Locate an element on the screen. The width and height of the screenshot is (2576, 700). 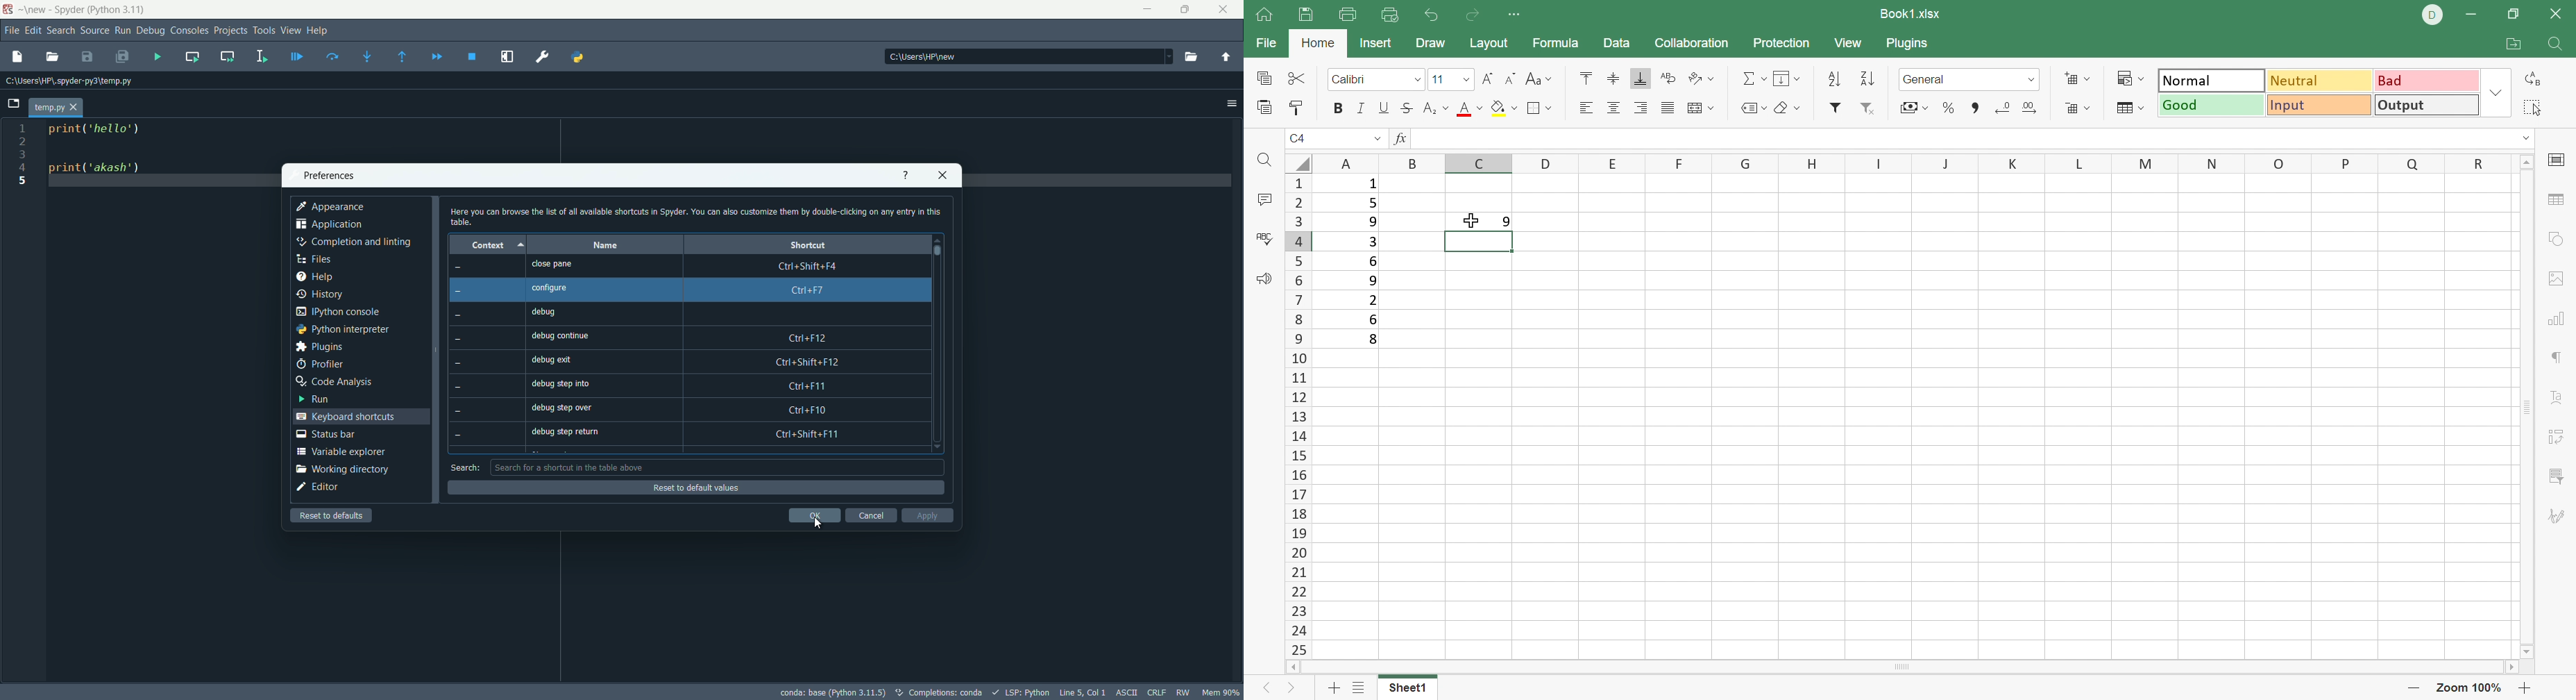
minimize is located at coordinates (1147, 10).